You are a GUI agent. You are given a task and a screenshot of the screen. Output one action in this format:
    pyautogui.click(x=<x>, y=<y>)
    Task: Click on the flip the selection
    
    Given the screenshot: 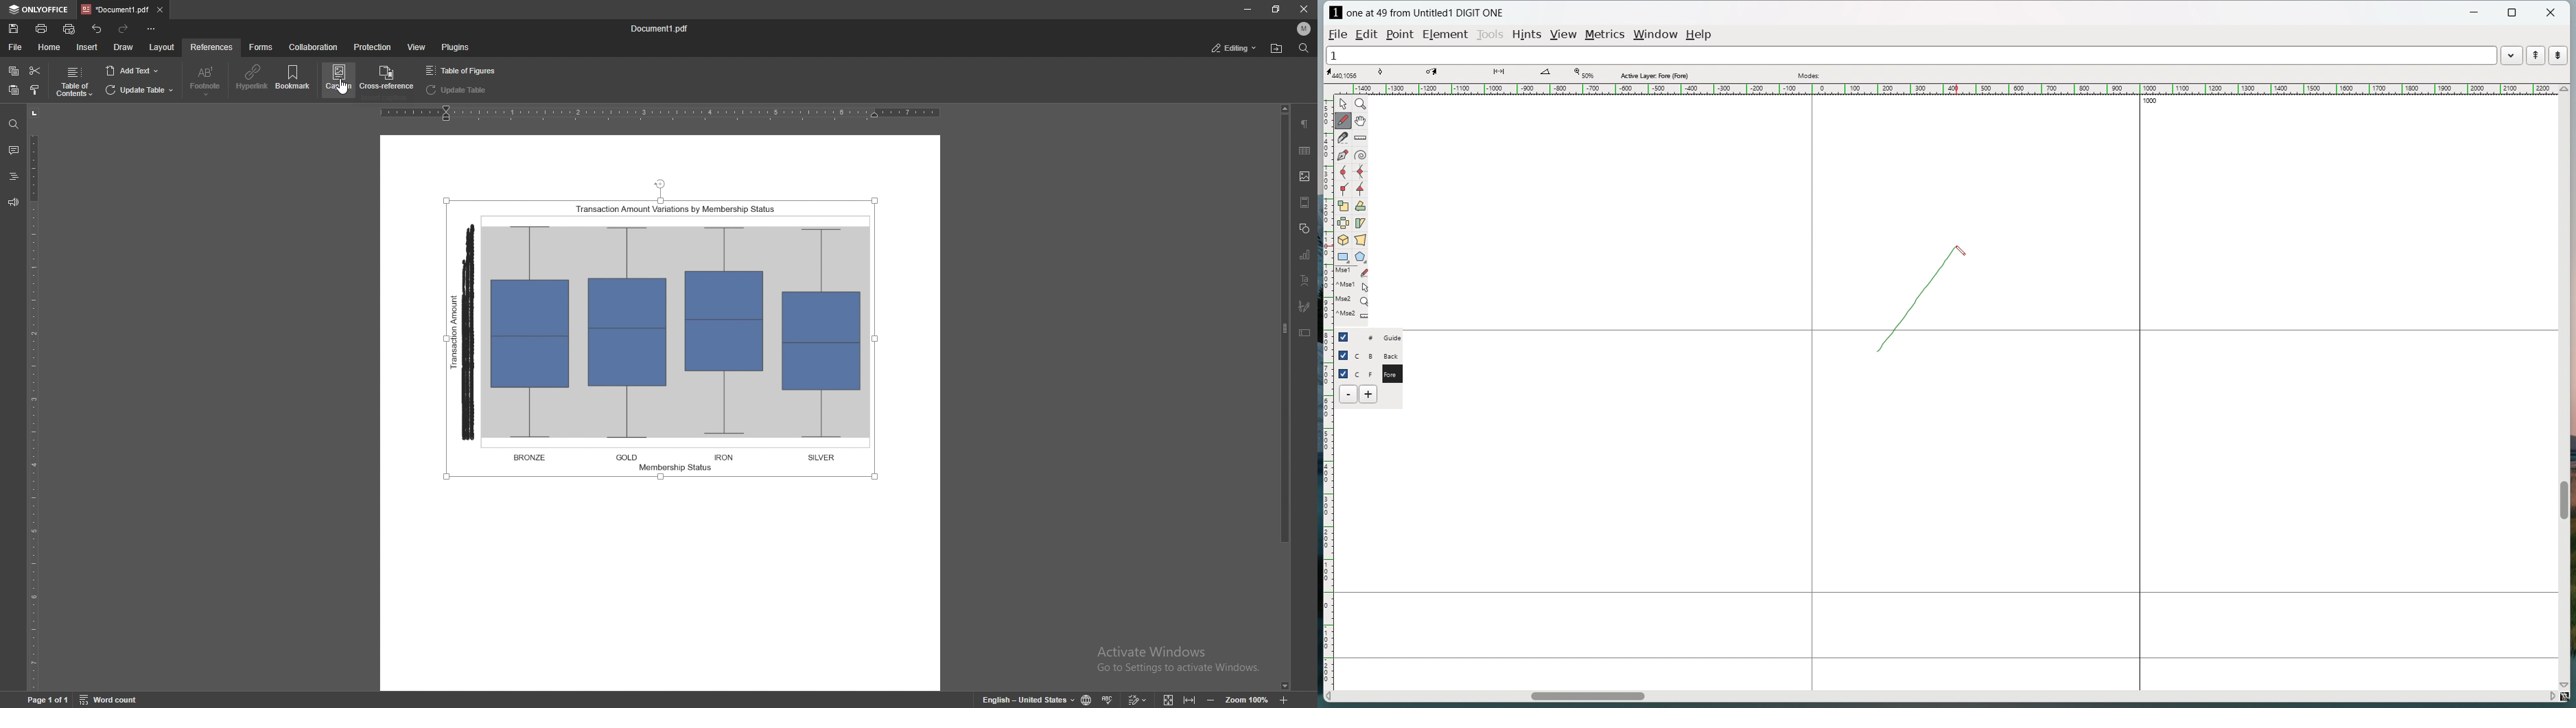 What is the action you would take?
    pyautogui.click(x=1344, y=223)
    